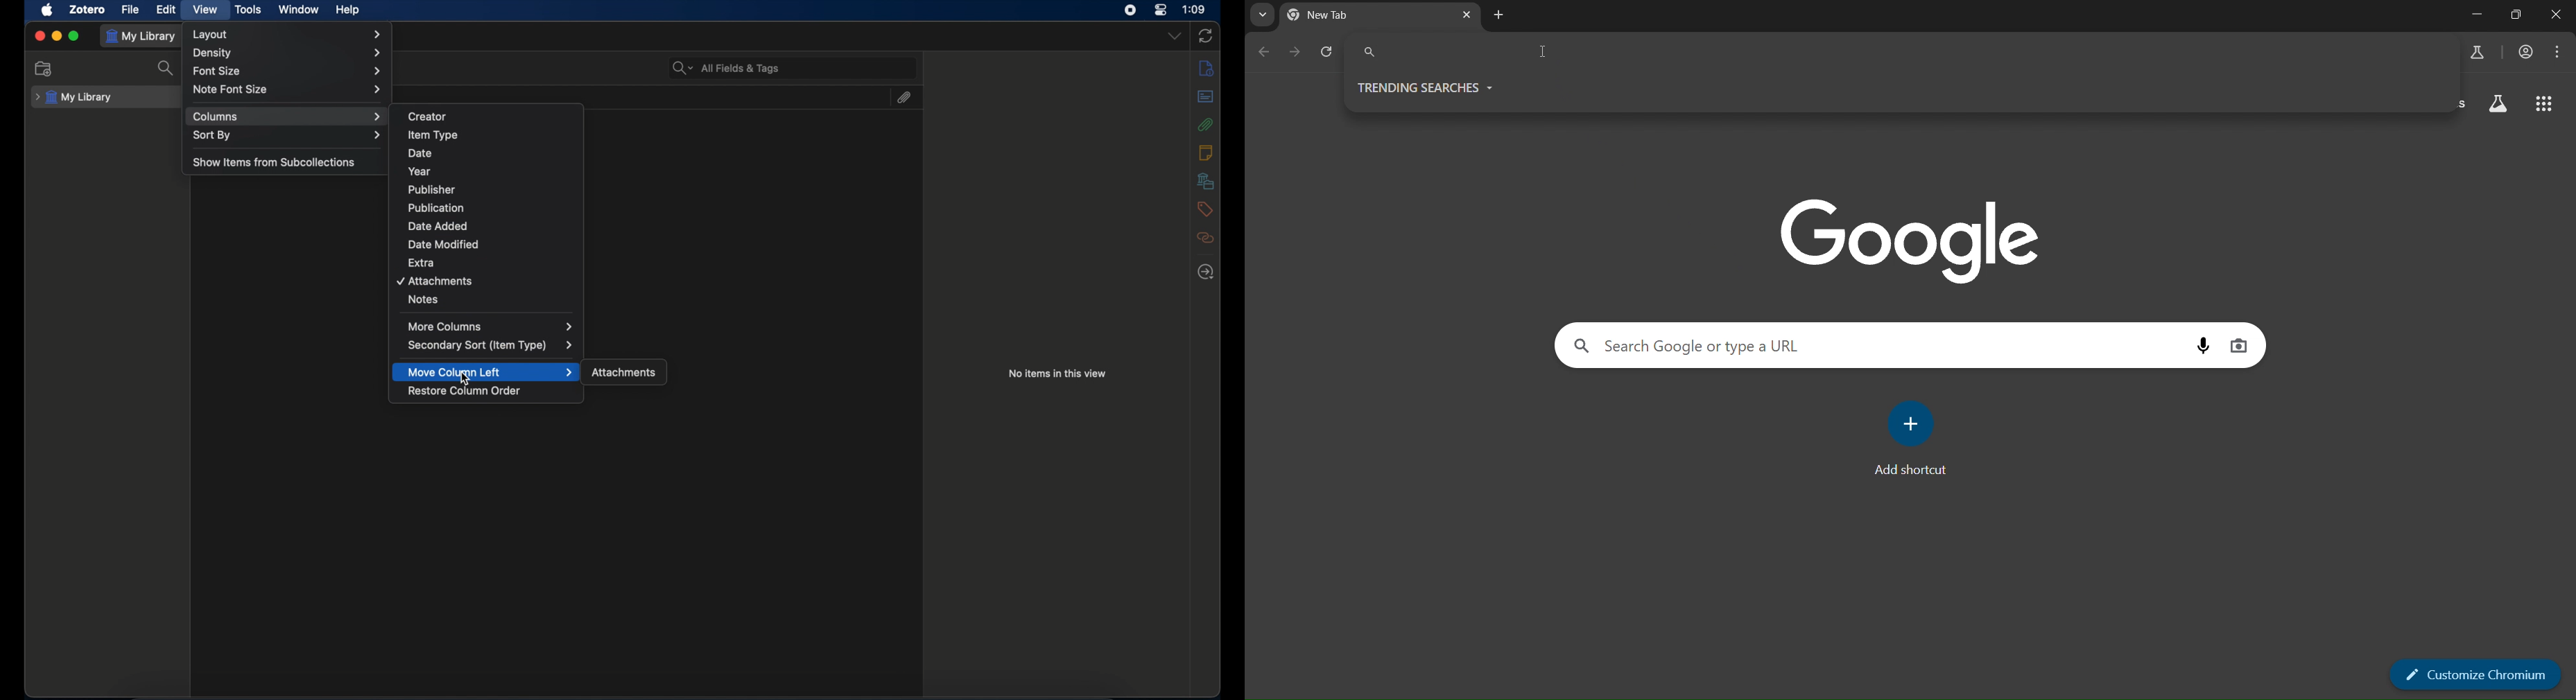  Describe the element at coordinates (1058, 373) in the screenshot. I see `no items in this view` at that location.